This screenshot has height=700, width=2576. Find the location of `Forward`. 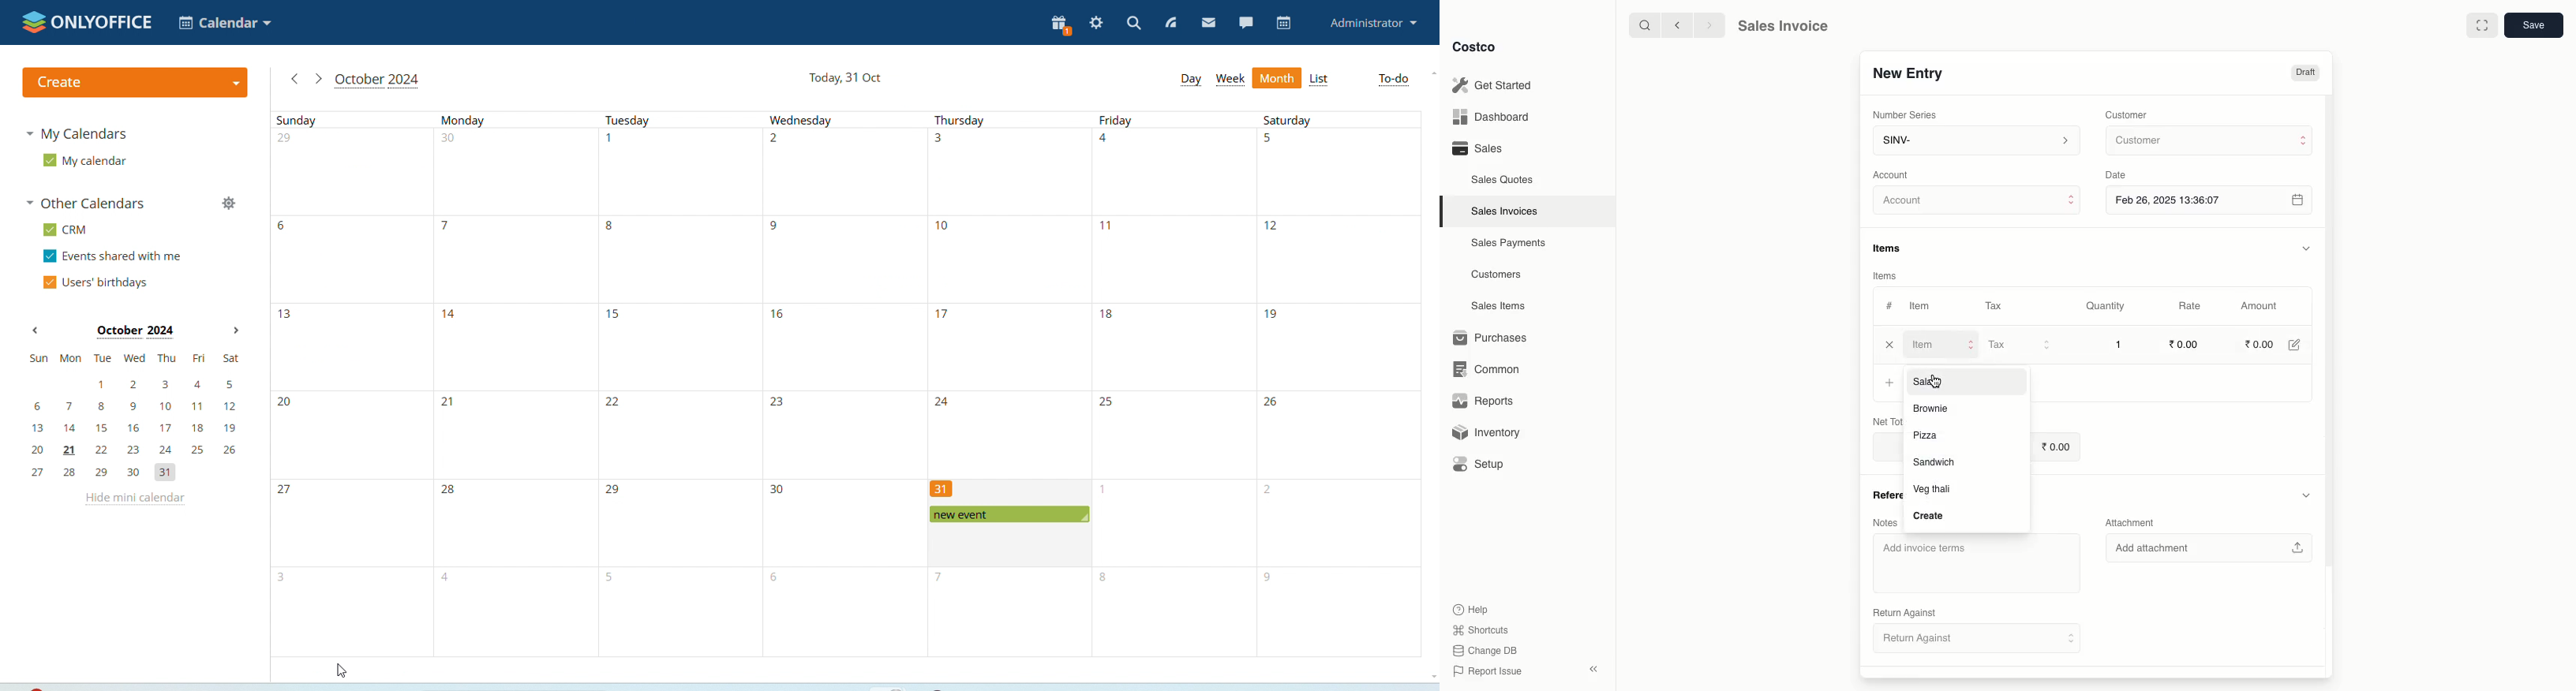

Forward is located at coordinates (1709, 26).